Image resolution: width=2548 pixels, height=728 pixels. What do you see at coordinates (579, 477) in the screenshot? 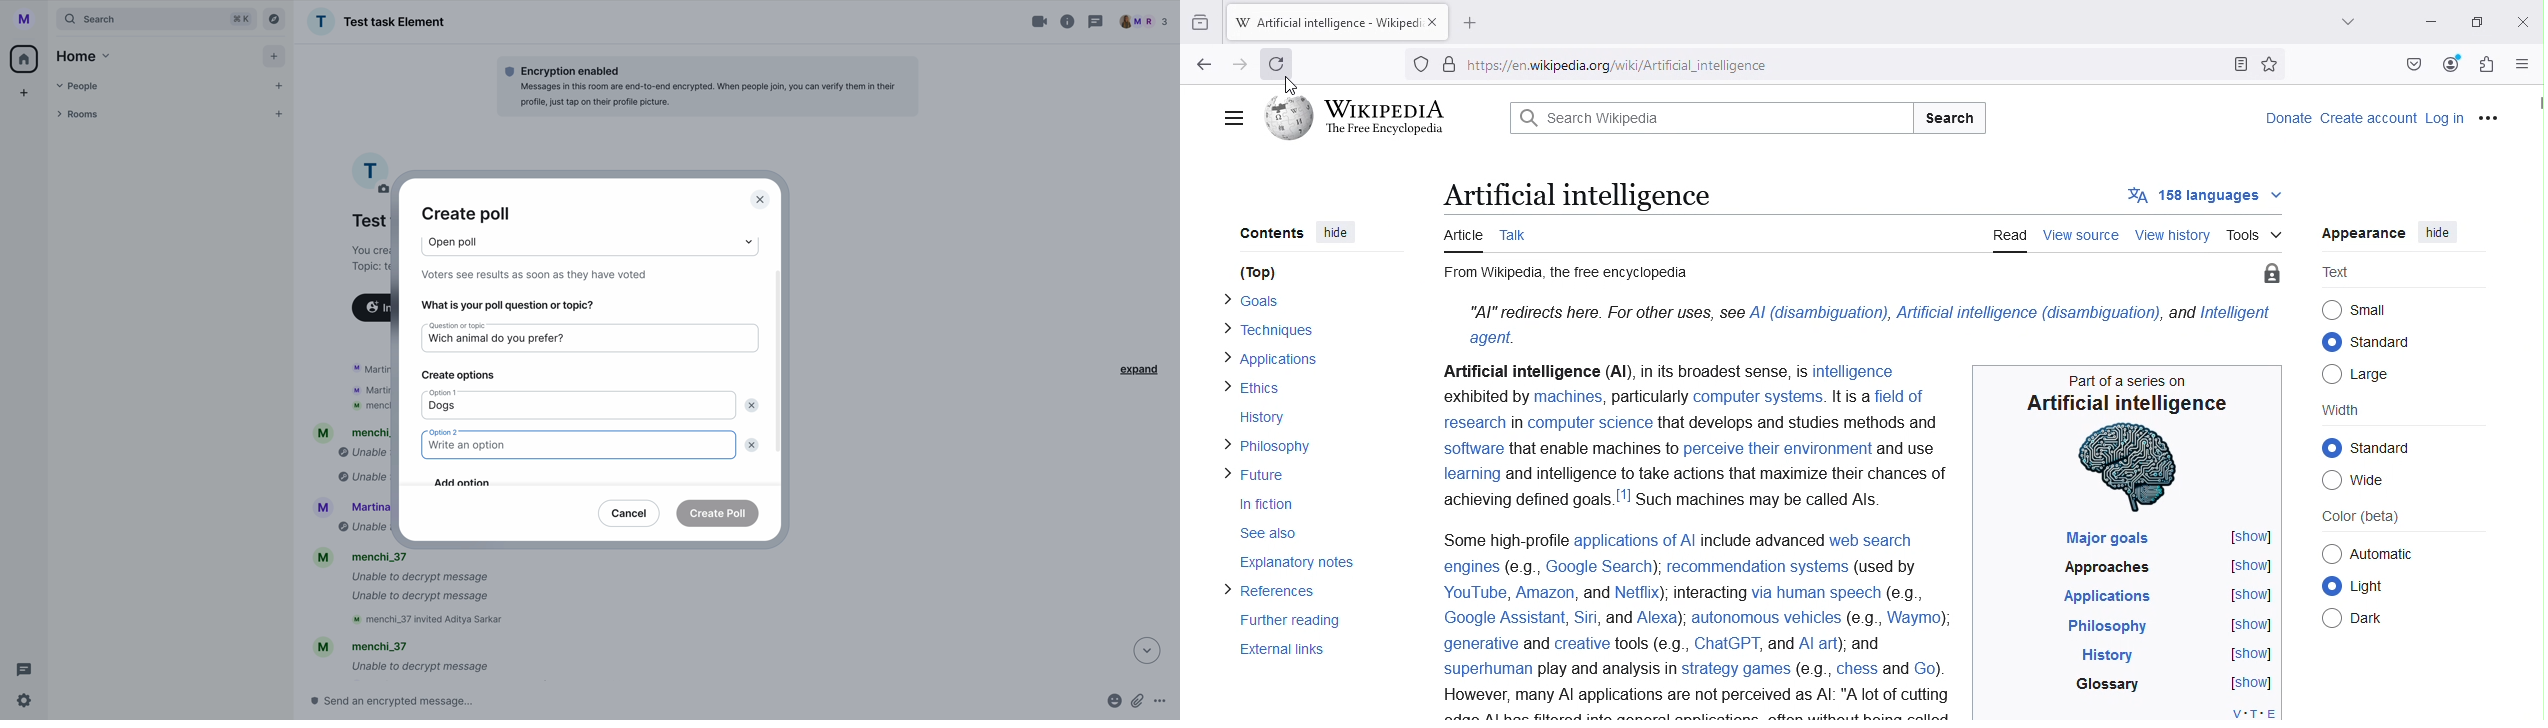
I see `add option` at bounding box center [579, 477].